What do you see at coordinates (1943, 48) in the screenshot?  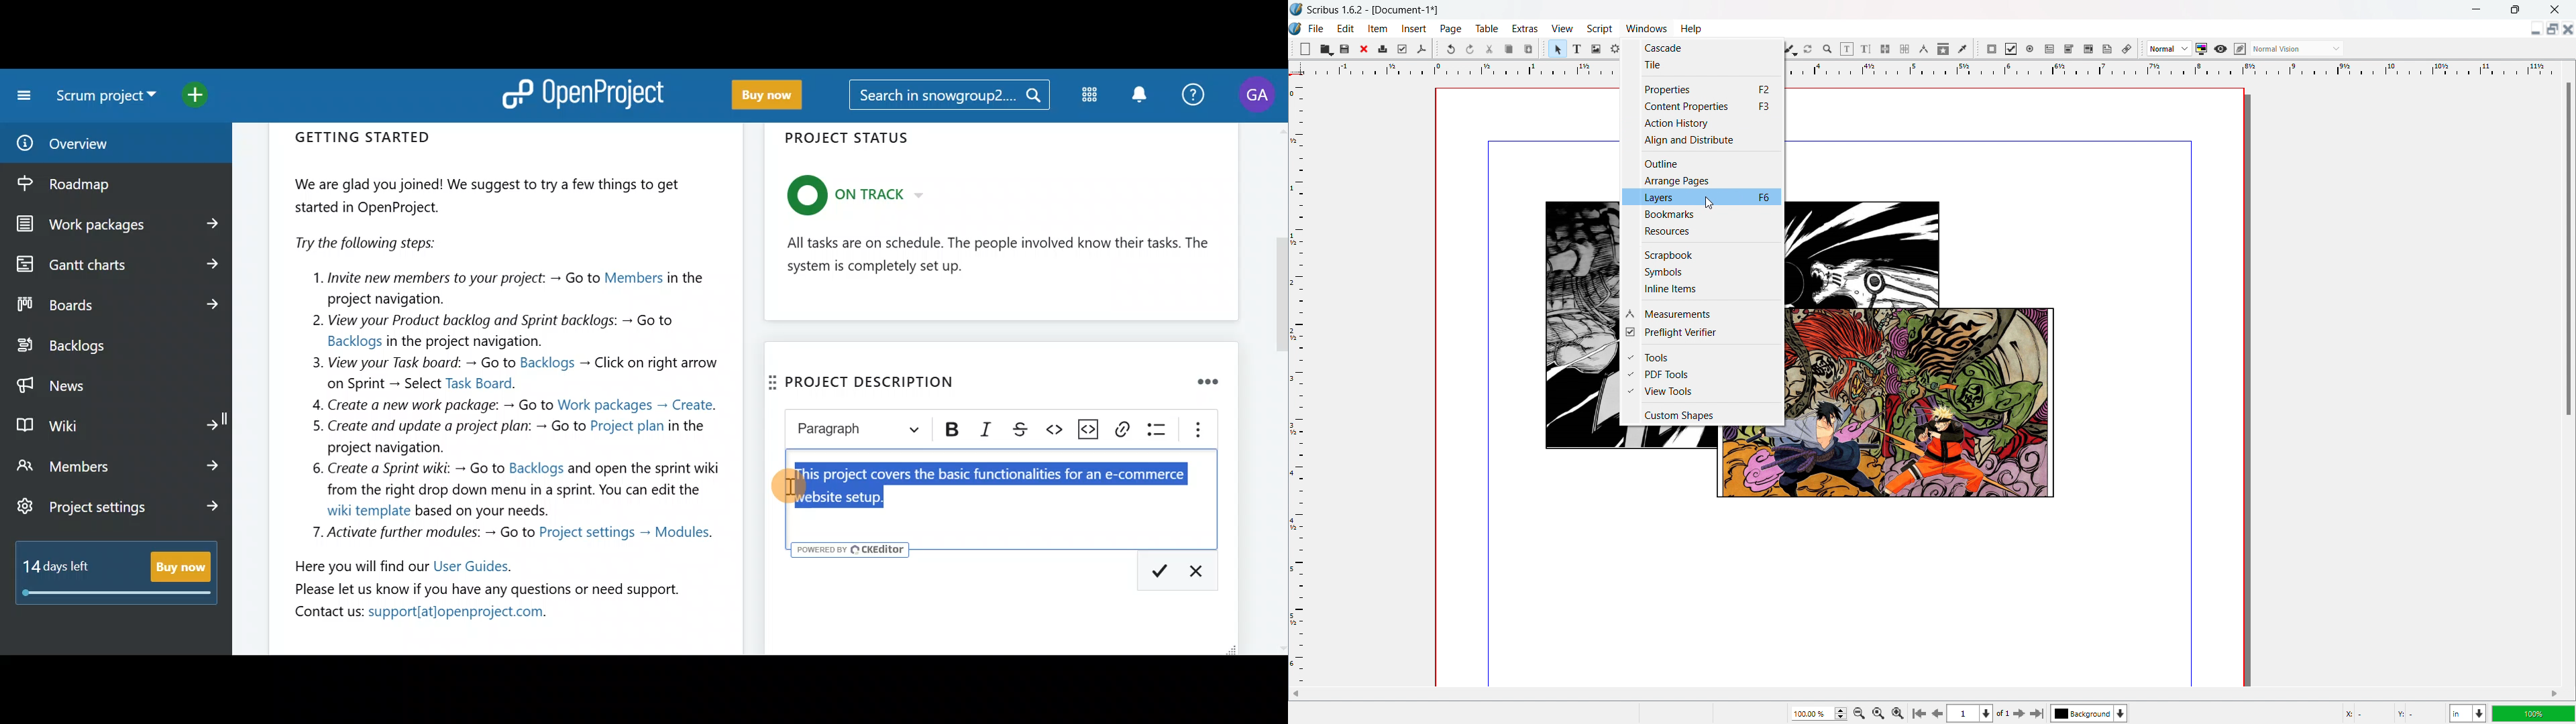 I see `copy item proprties` at bounding box center [1943, 48].